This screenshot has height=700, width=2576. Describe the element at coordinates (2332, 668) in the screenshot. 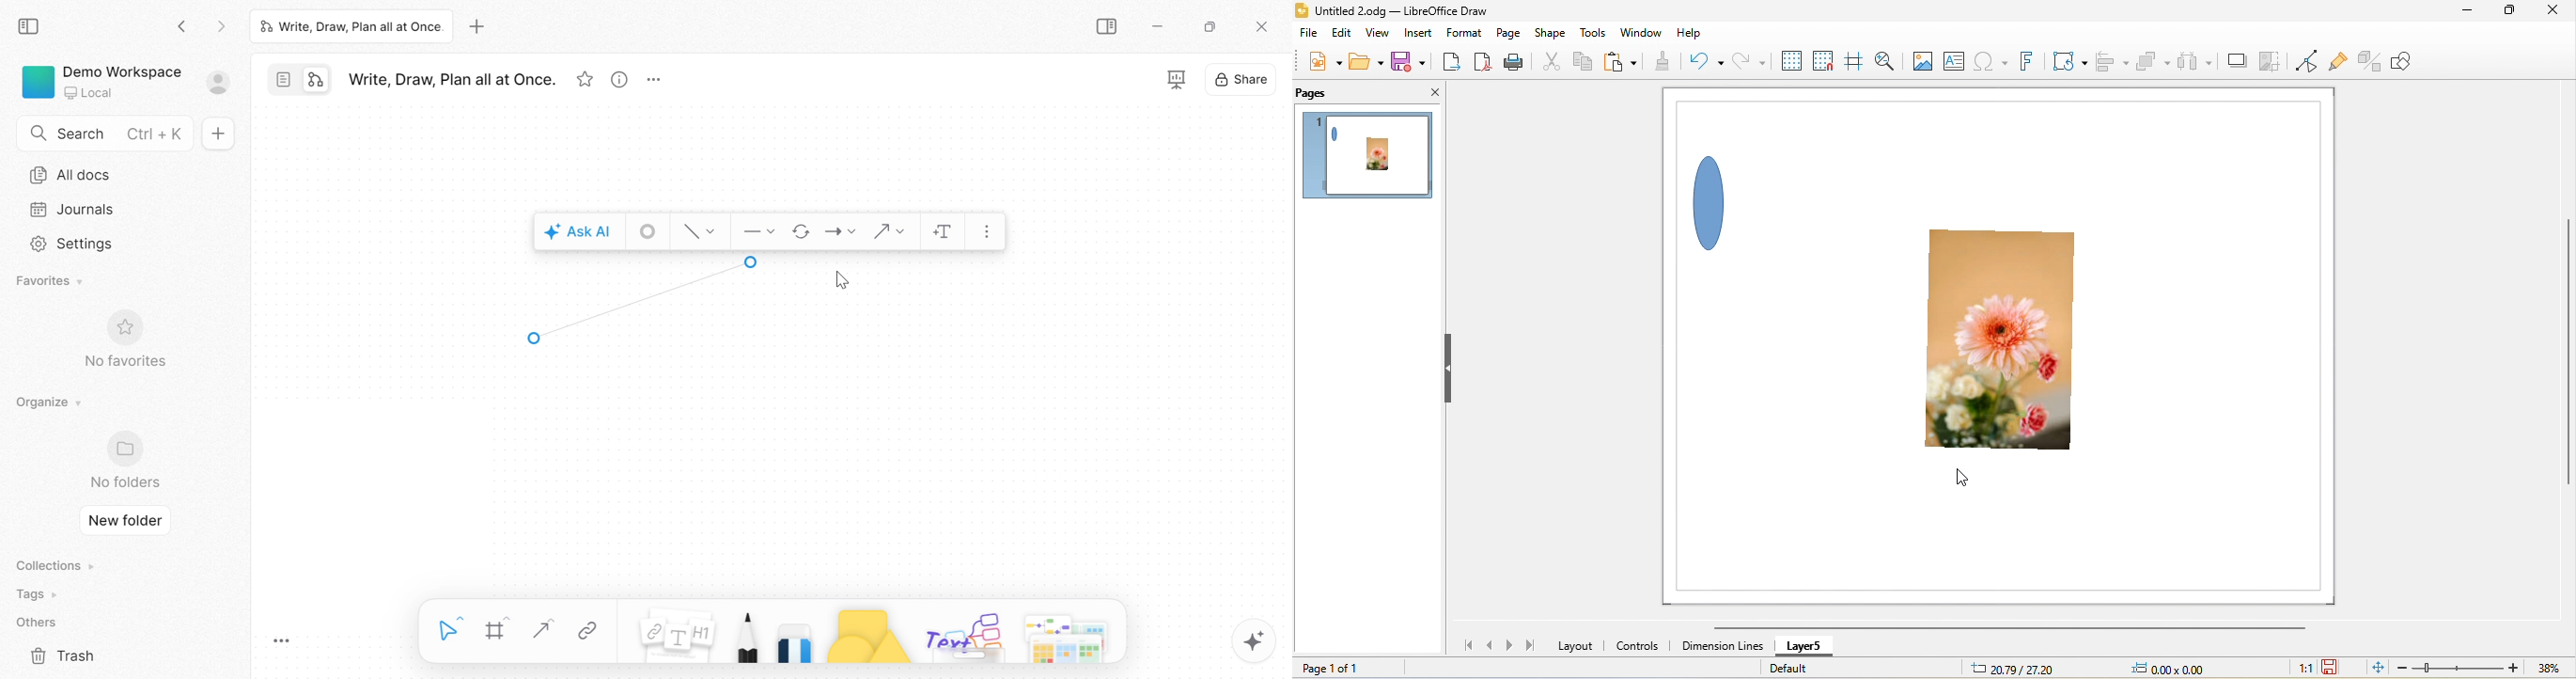

I see `click to save the document` at that location.